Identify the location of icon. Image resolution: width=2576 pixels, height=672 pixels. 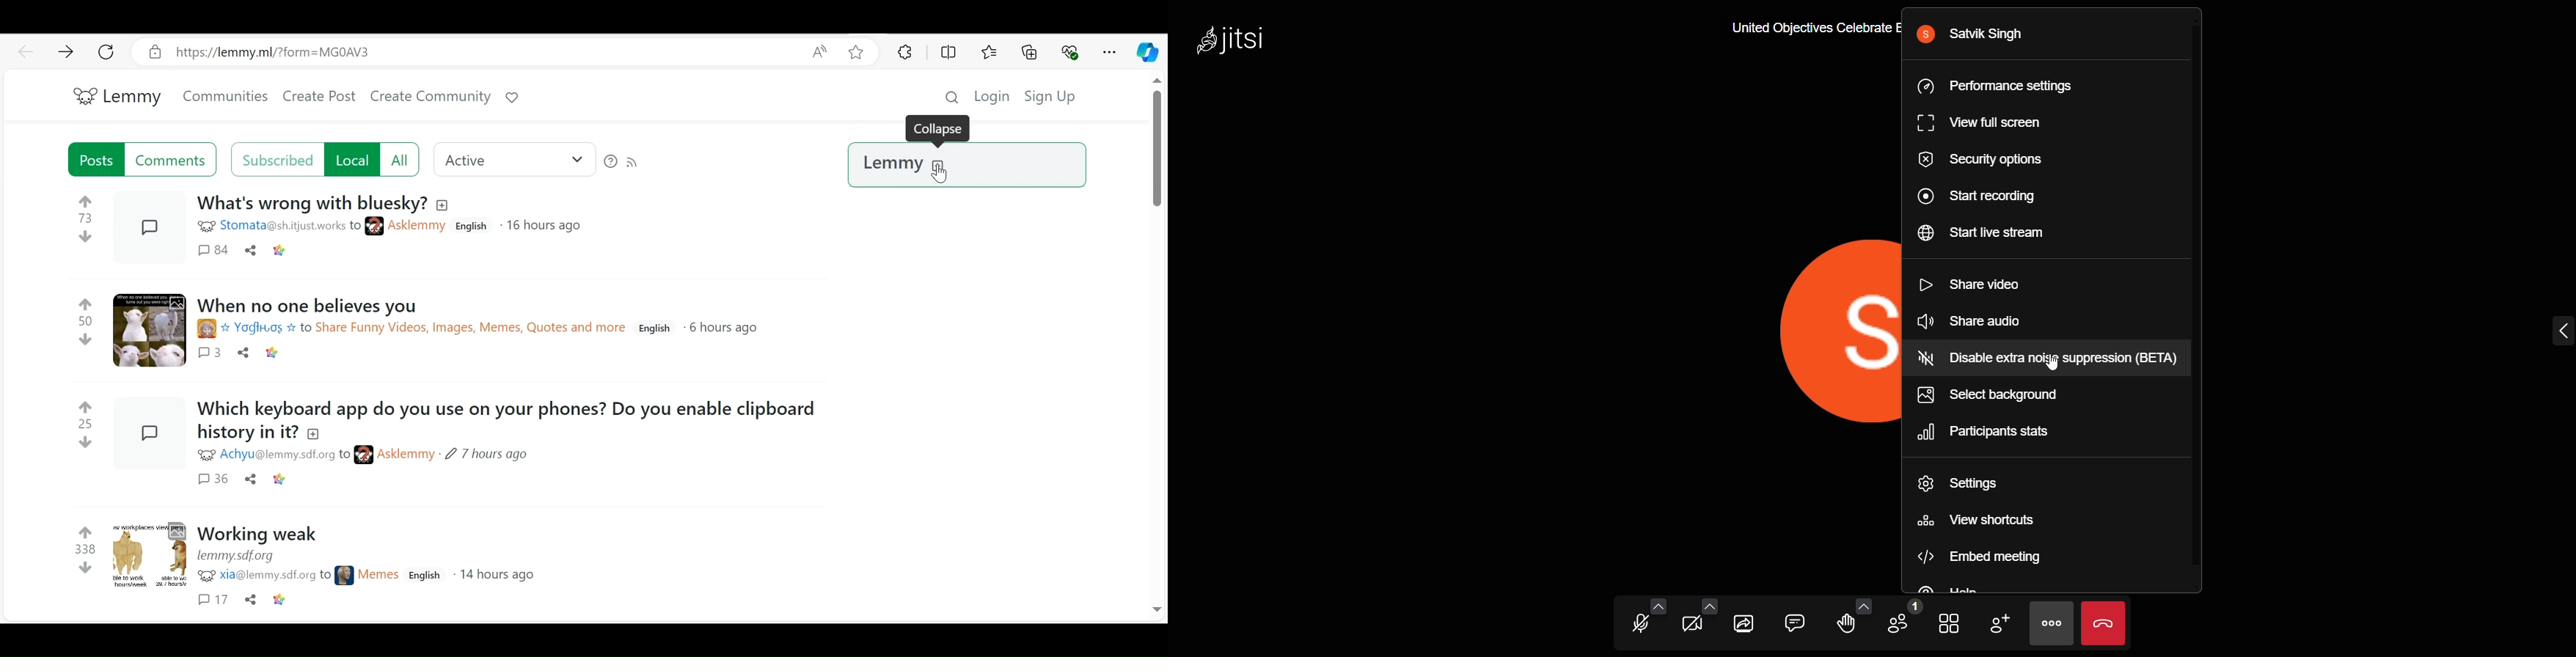
(208, 577).